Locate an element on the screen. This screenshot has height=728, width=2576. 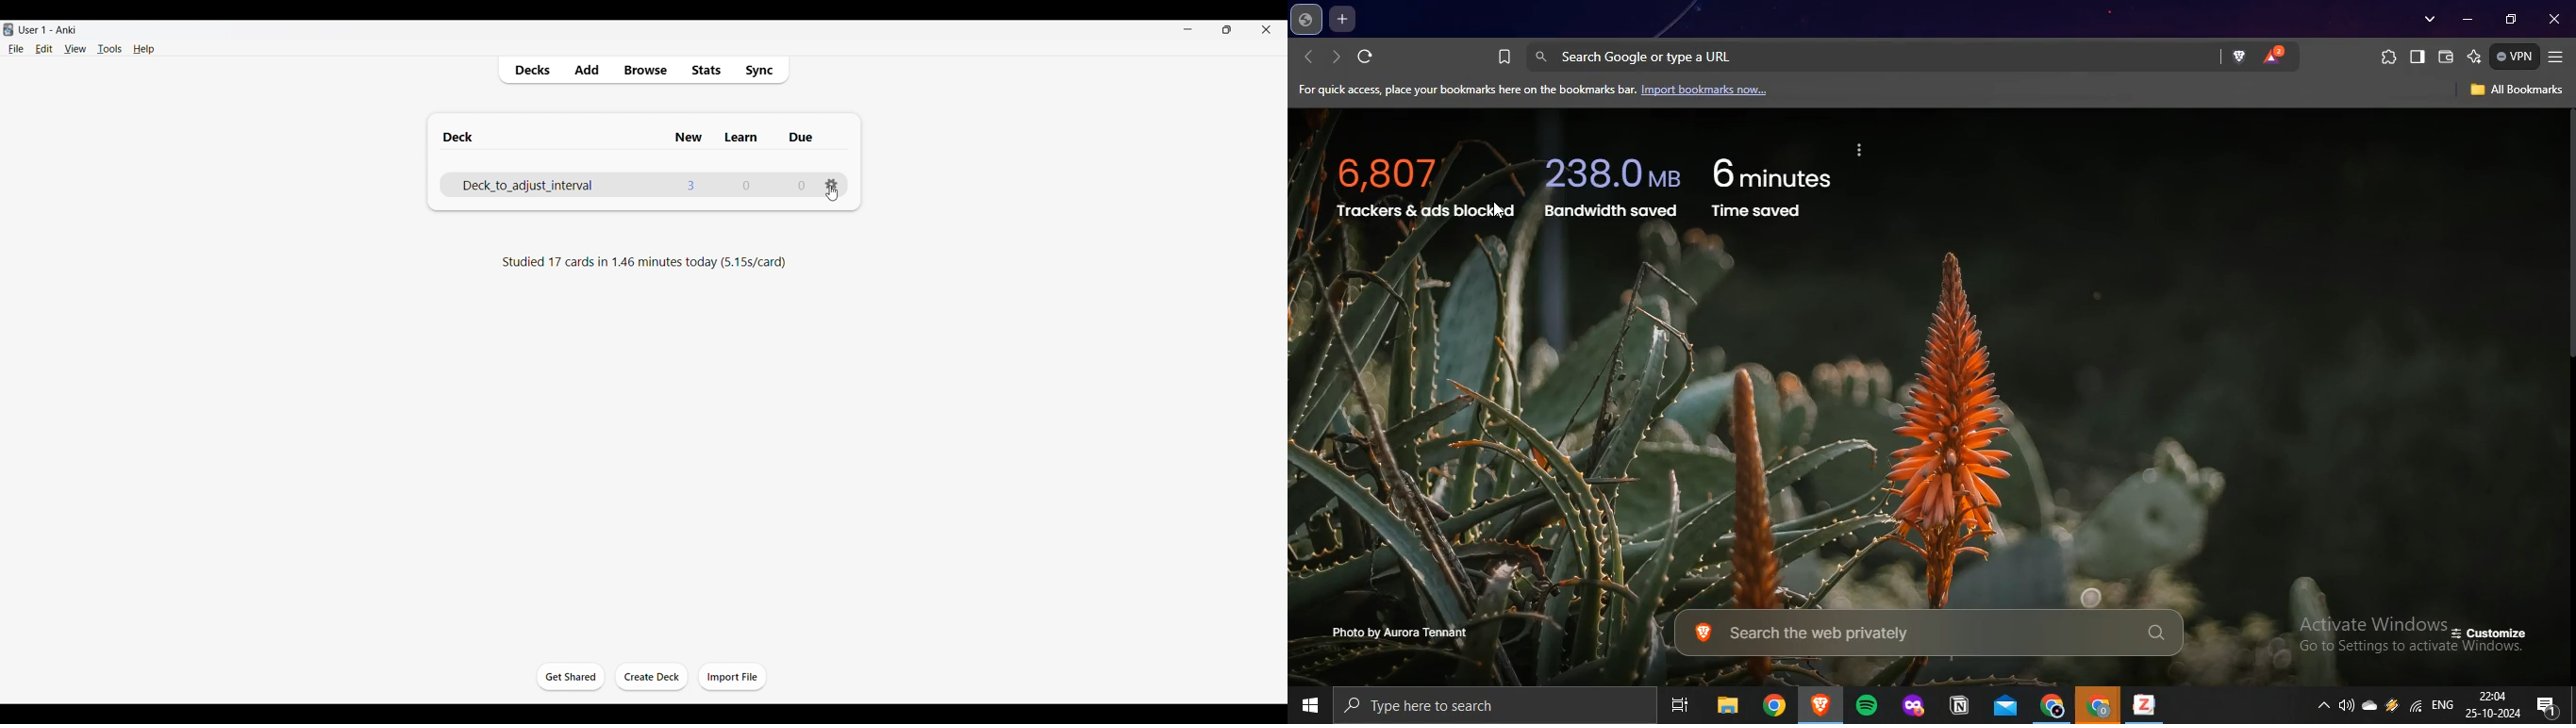
Create deck is located at coordinates (651, 676).